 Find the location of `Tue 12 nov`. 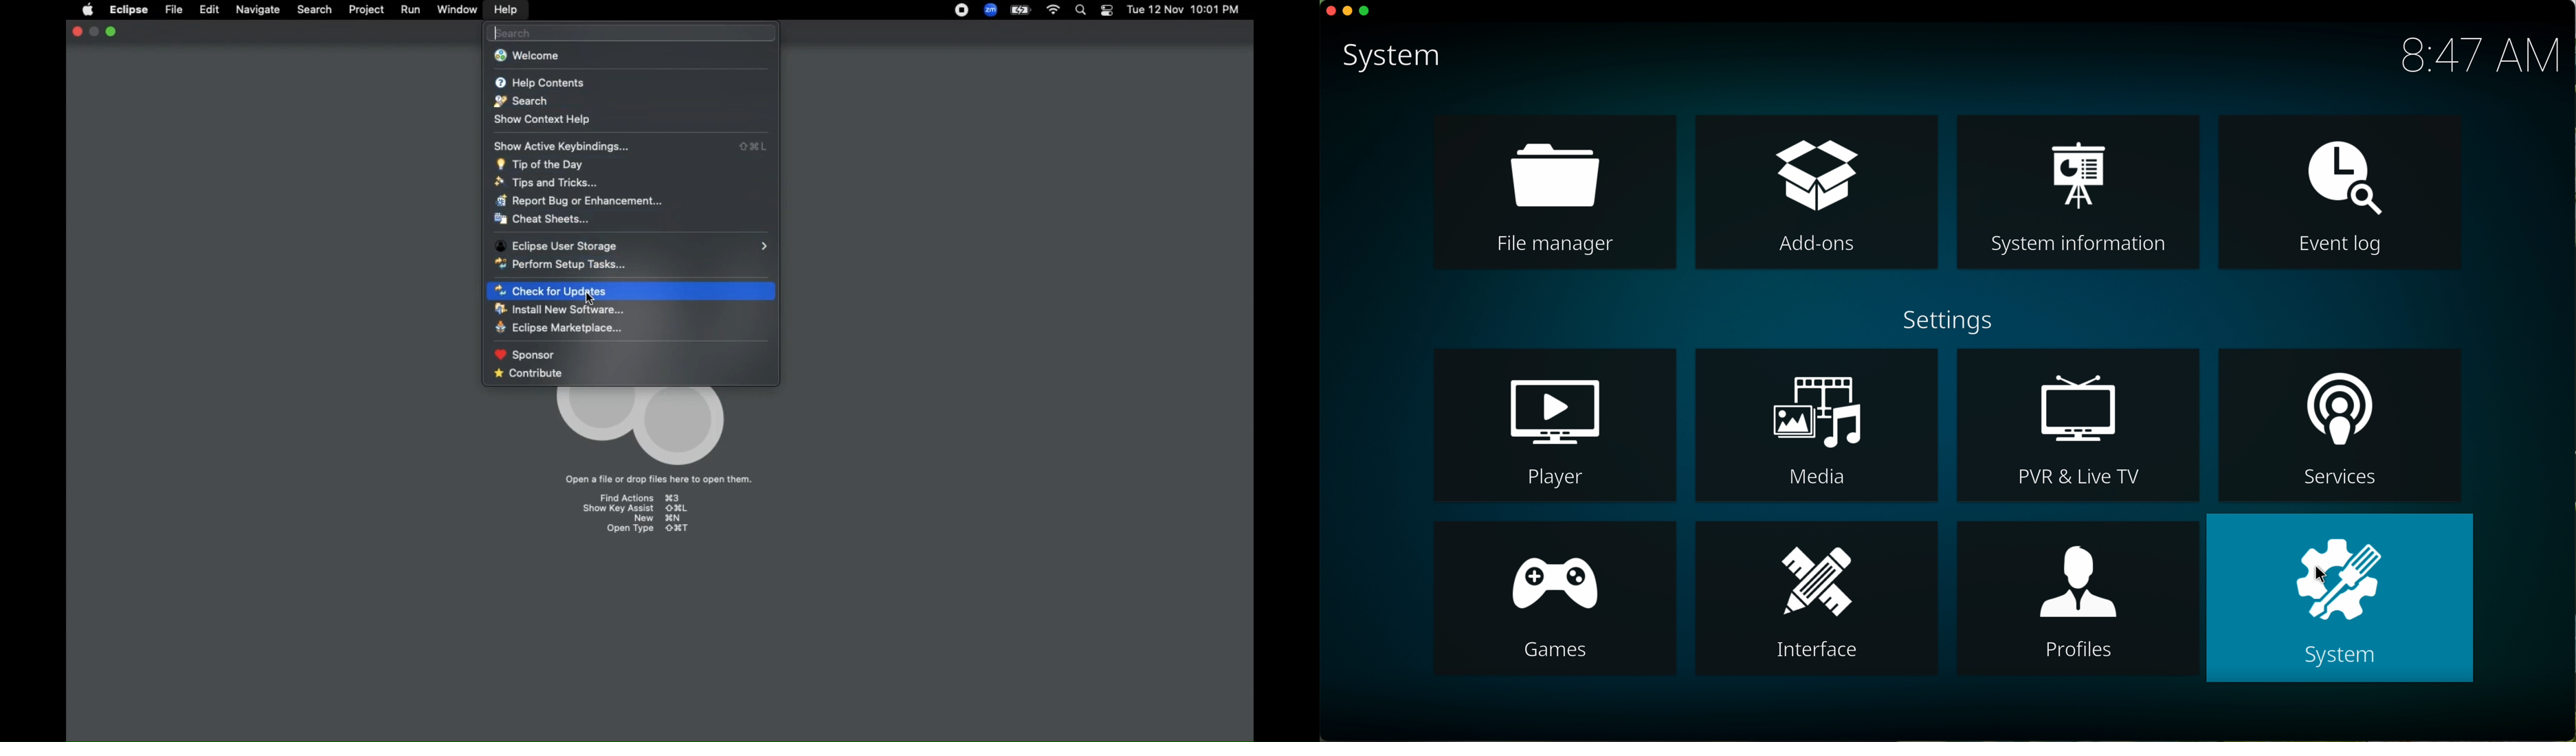

Tue 12 nov is located at coordinates (1153, 11).